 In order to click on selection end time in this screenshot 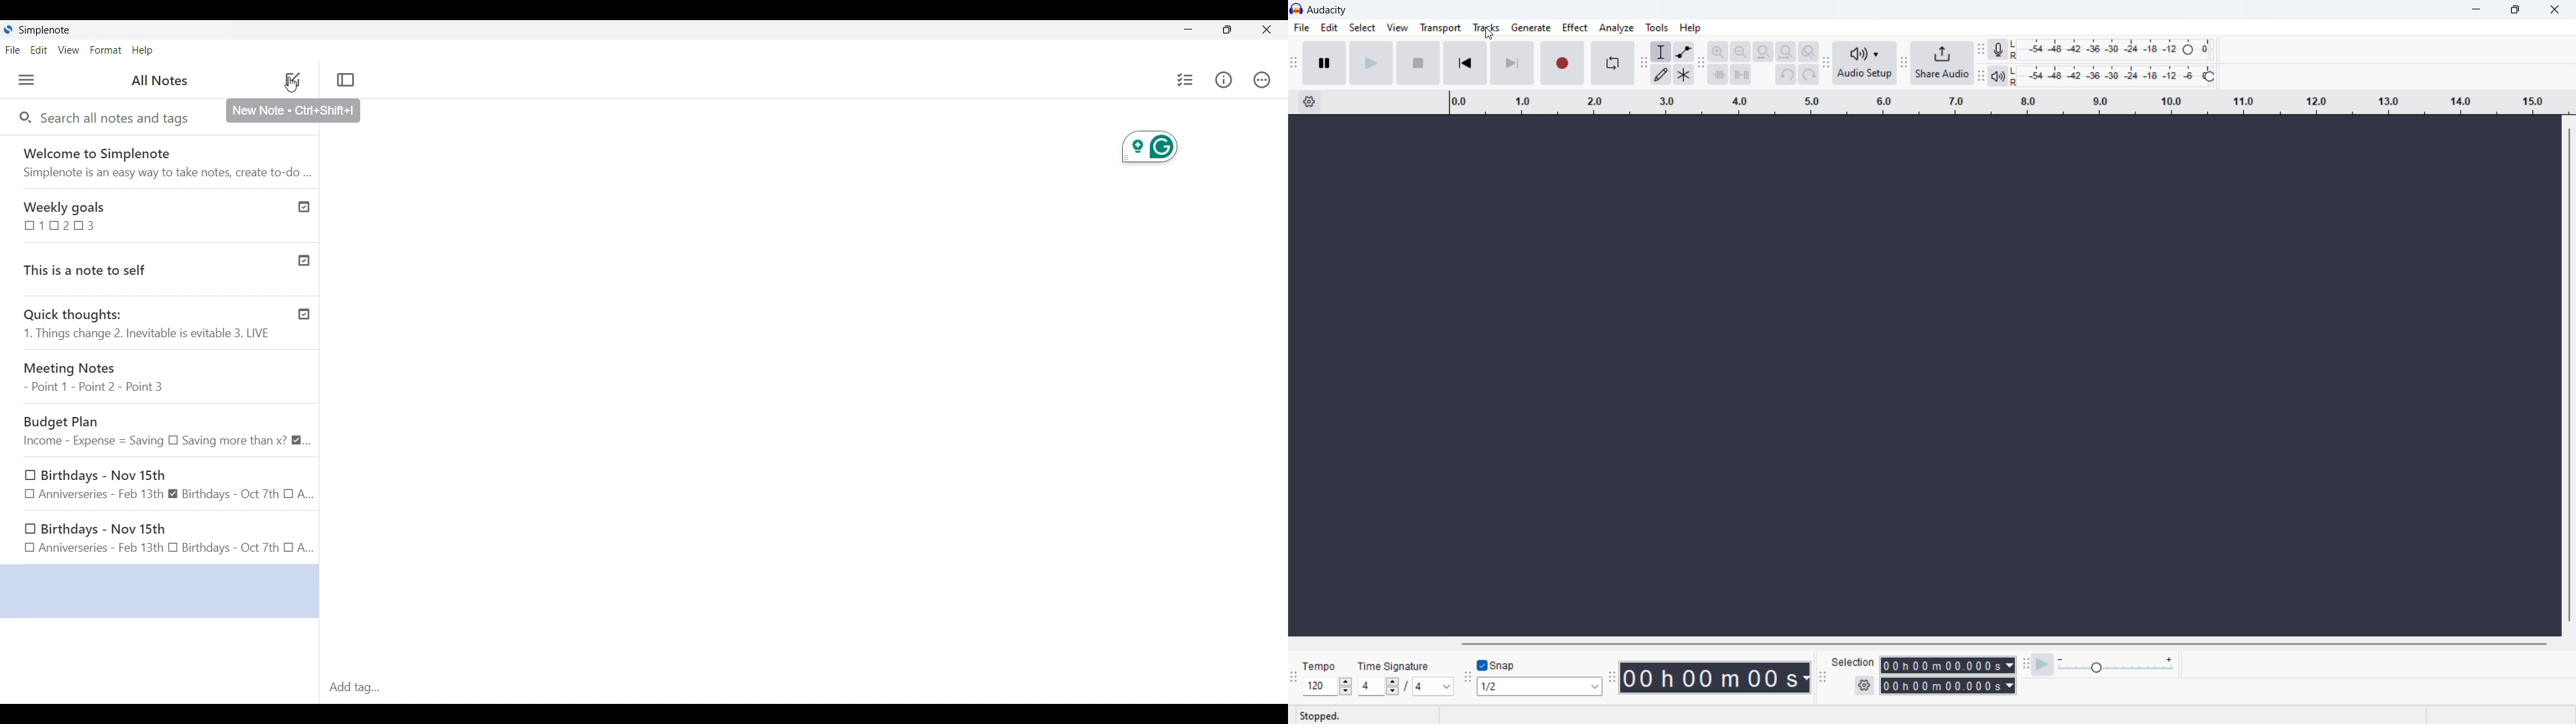, I will do `click(1948, 686)`.